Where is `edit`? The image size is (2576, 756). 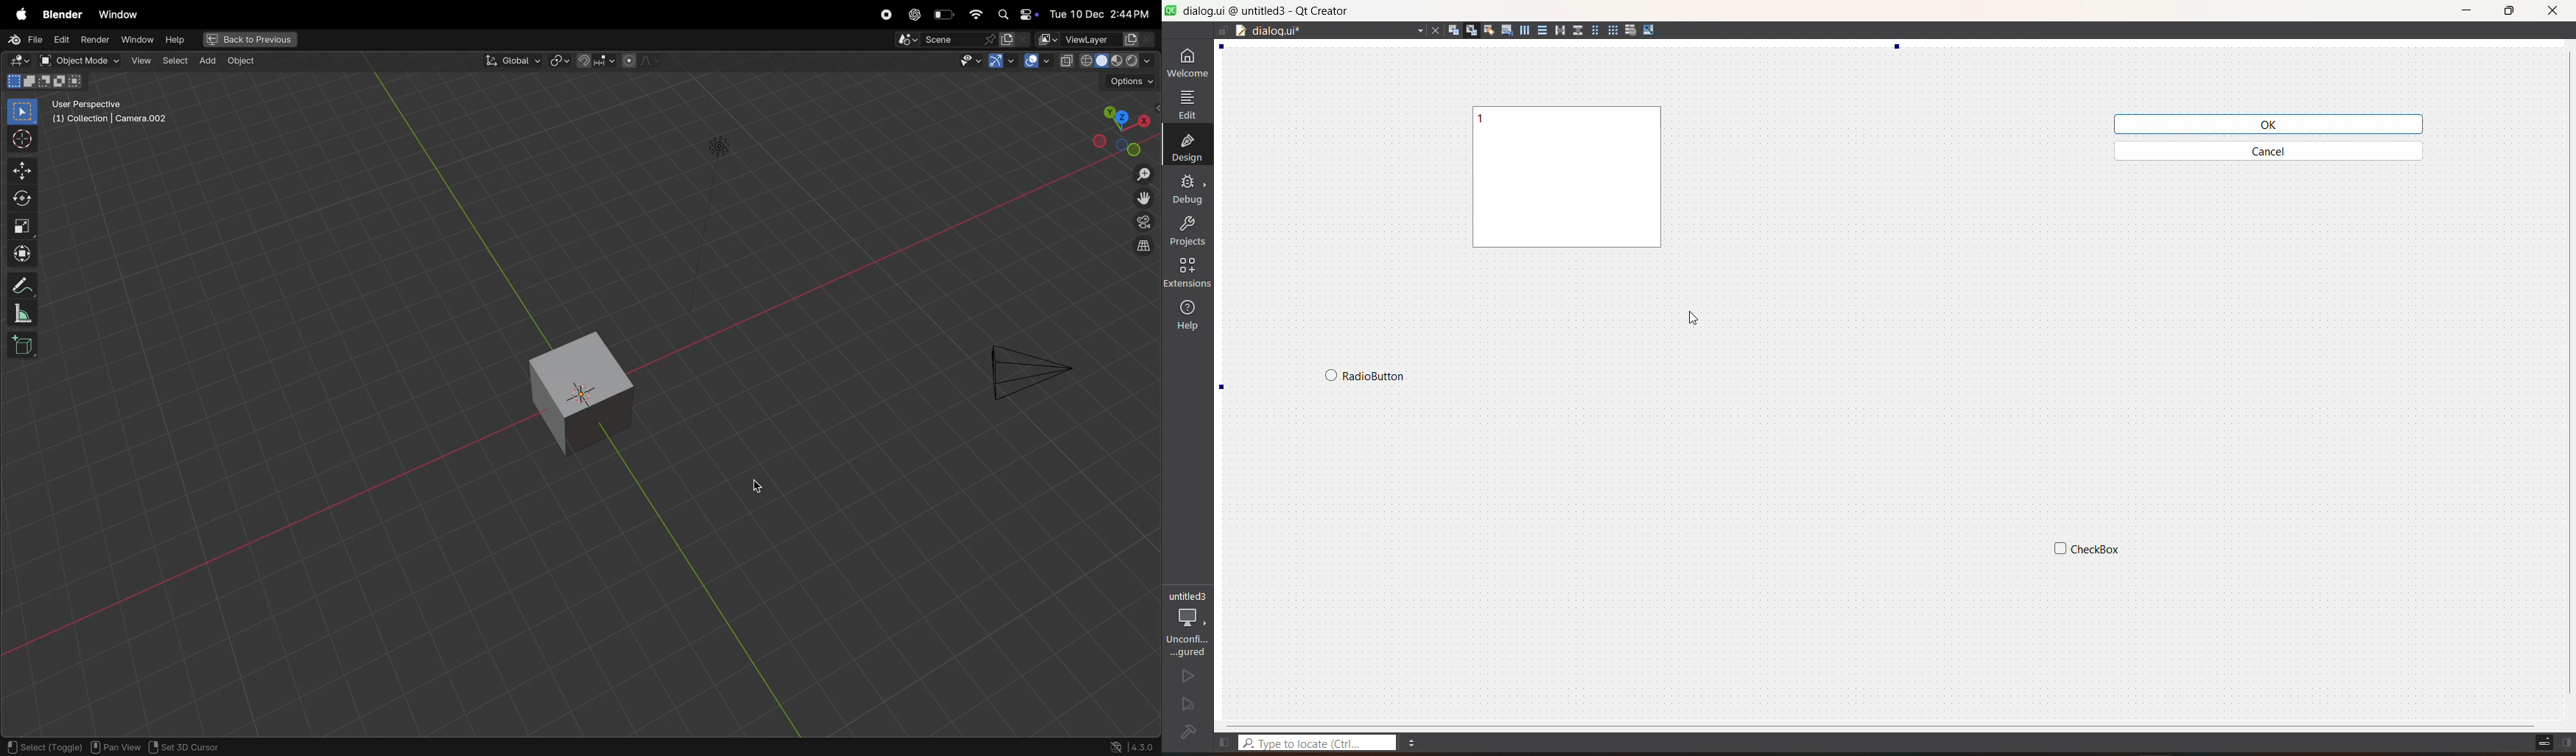
edit is located at coordinates (63, 40).